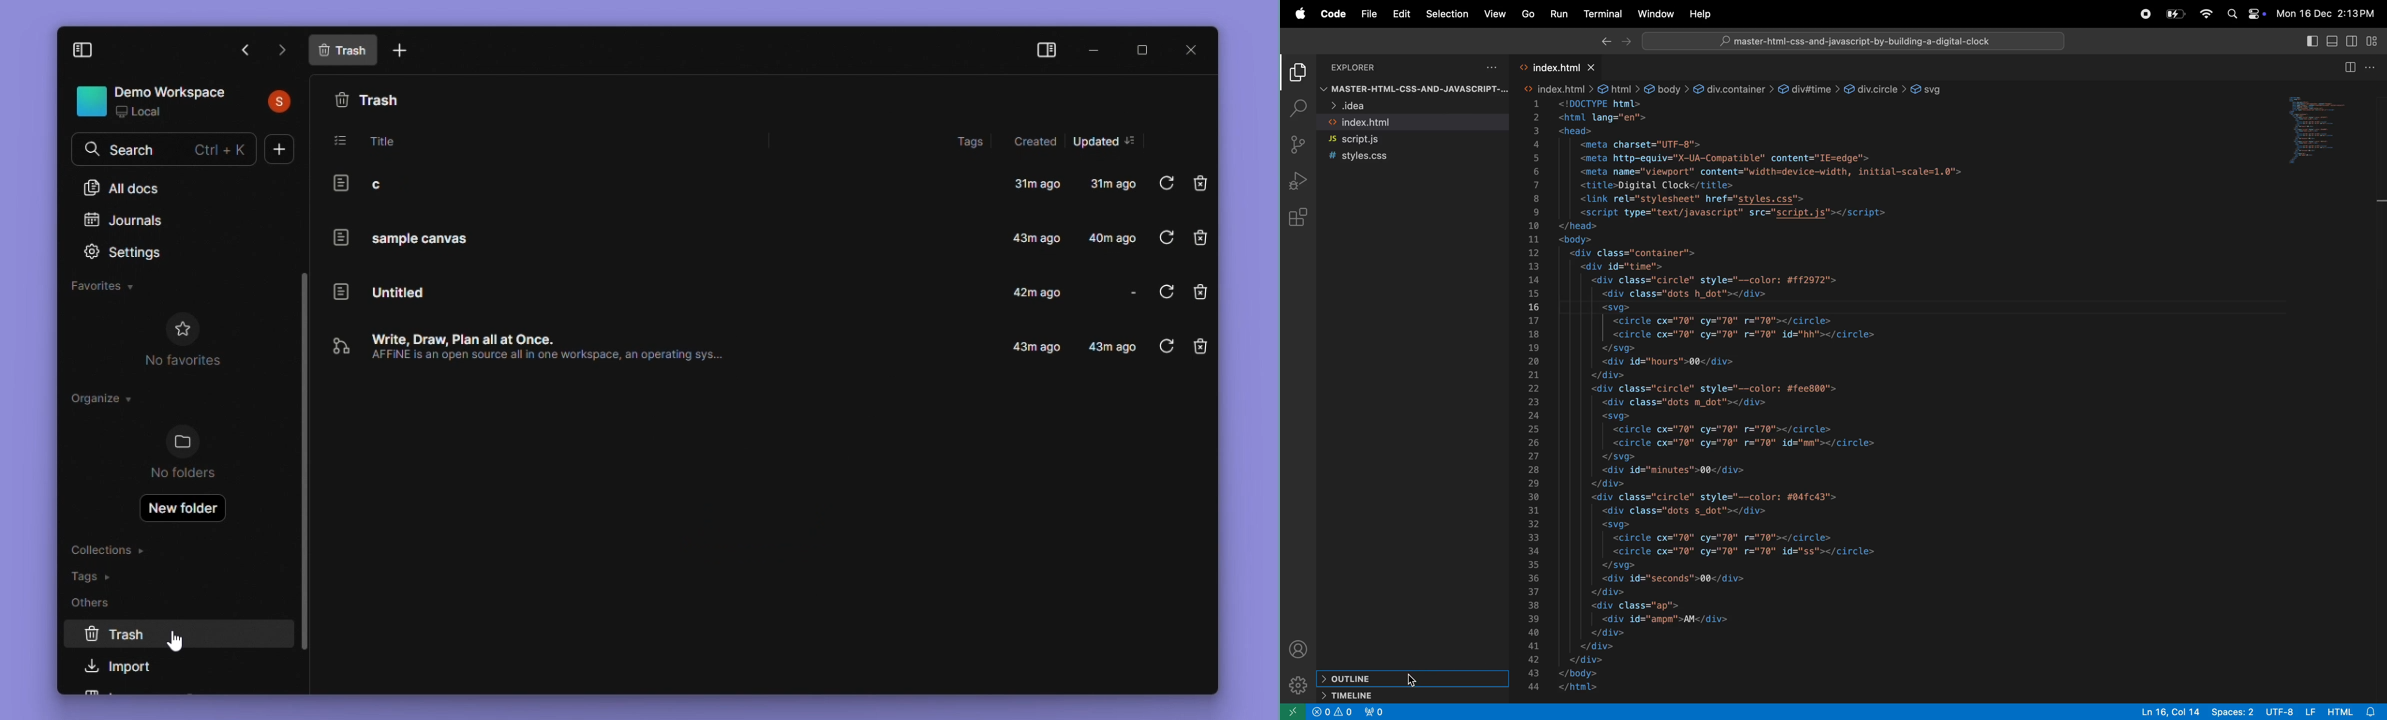 The width and height of the screenshot is (2408, 728). Describe the element at coordinates (1297, 73) in the screenshot. I see `explorer` at that location.